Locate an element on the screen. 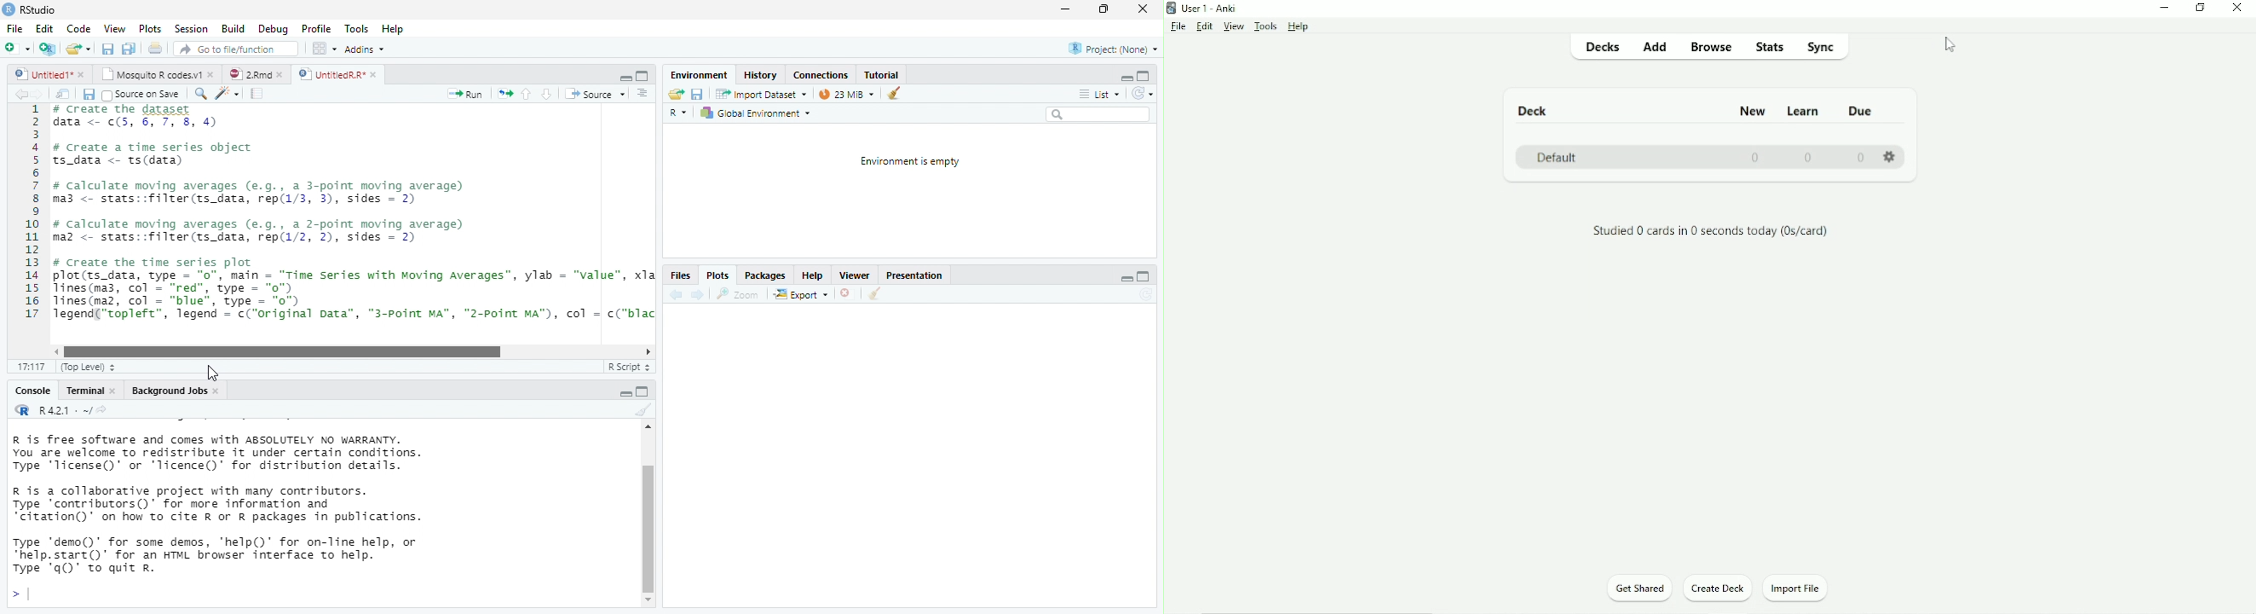 The width and height of the screenshot is (2268, 616). Tools is located at coordinates (357, 28).